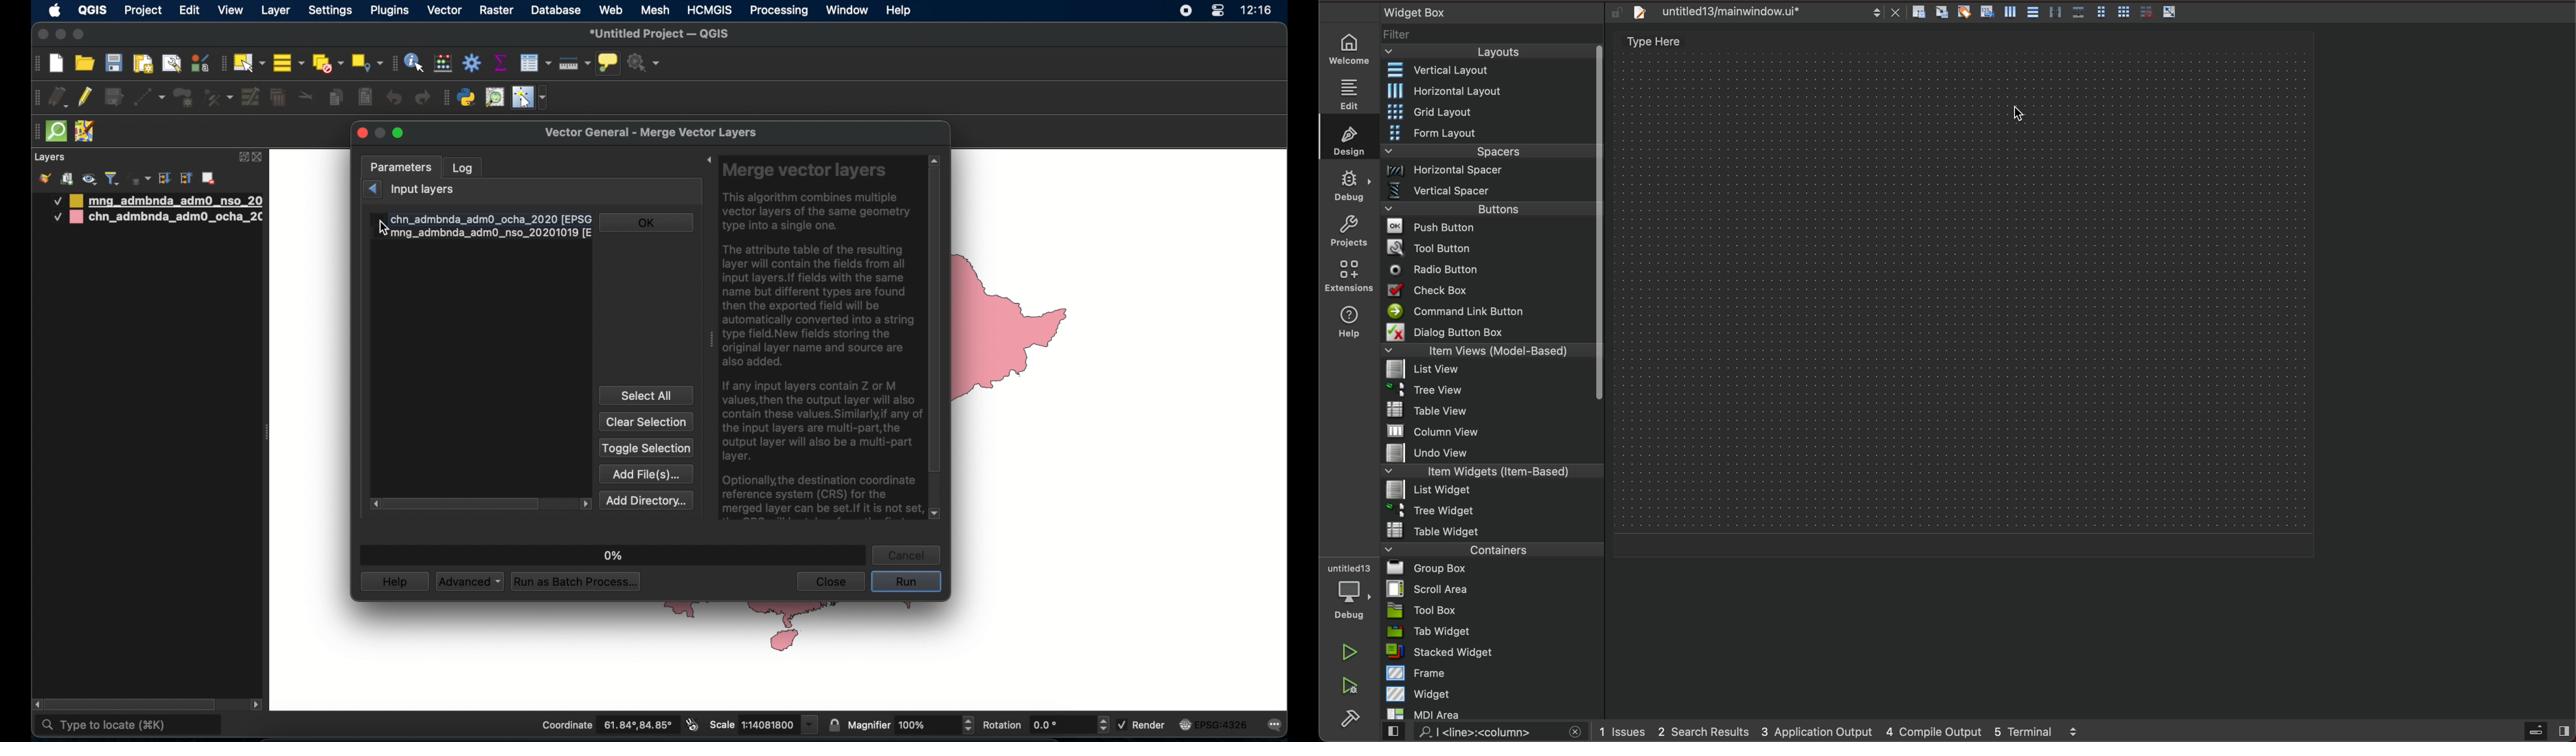  What do you see at coordinates (425, 190) in the screenshot?
I see `input layers` at bounding box center [425, 190].